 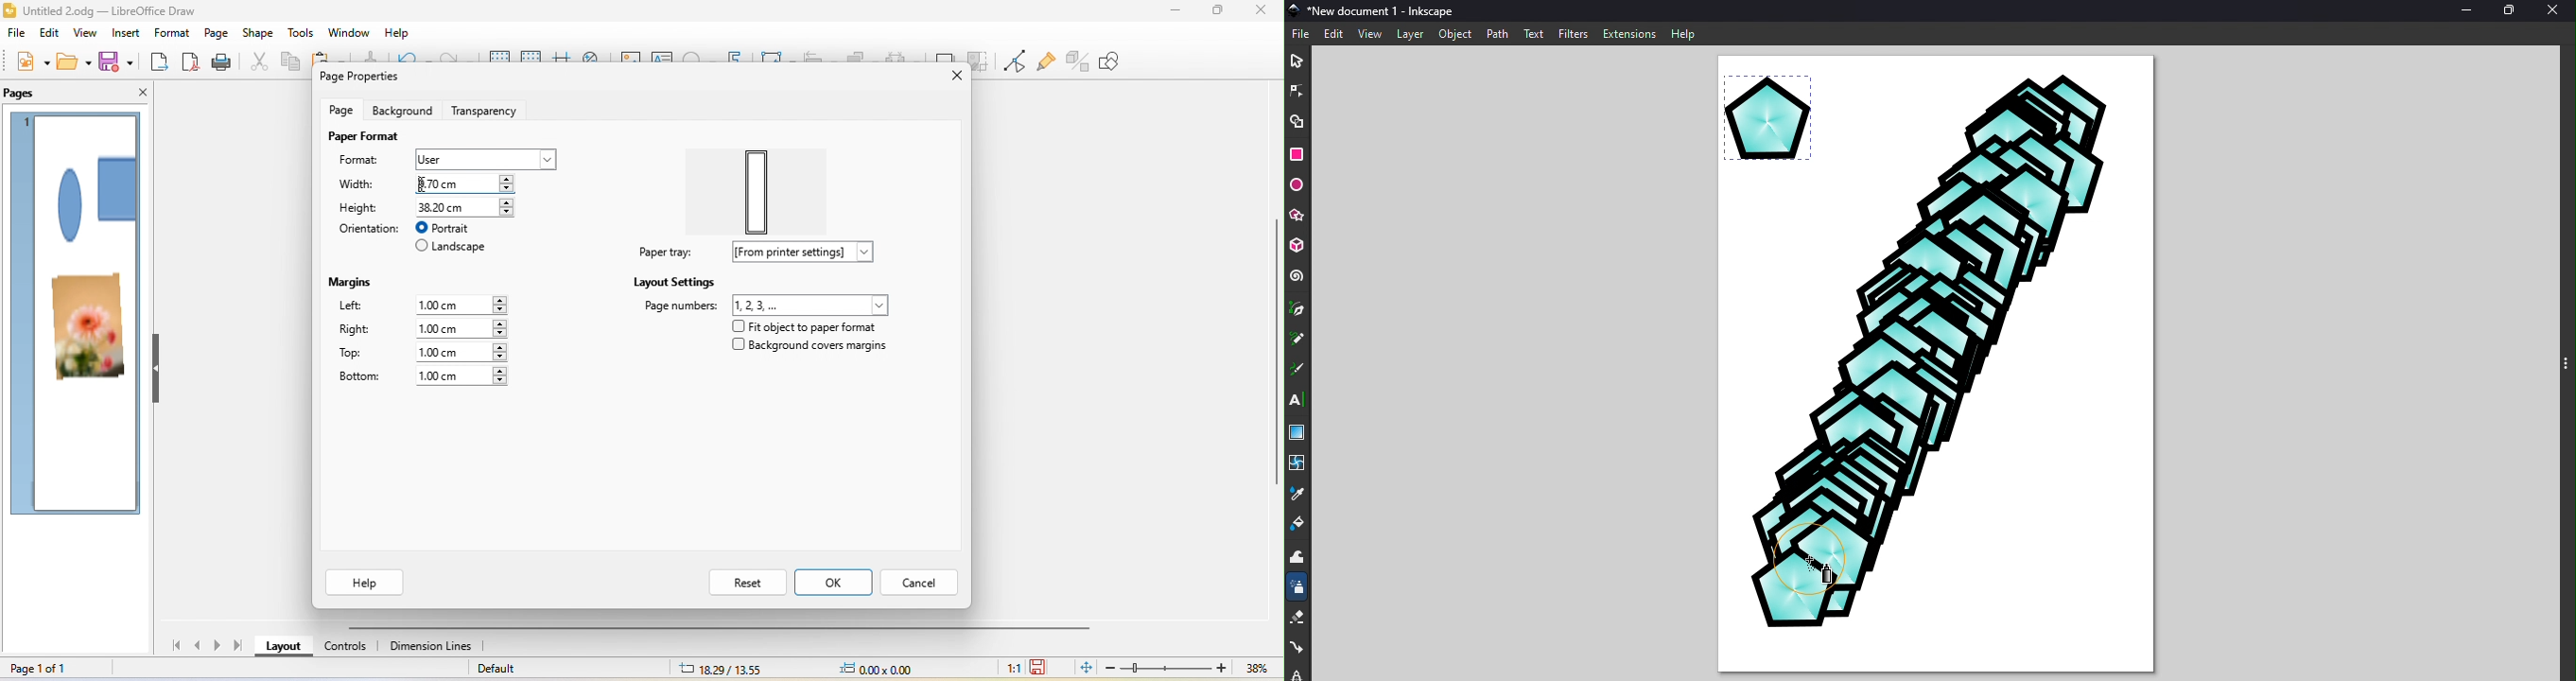 I want to click on Close, so click(x=2556, y=10).